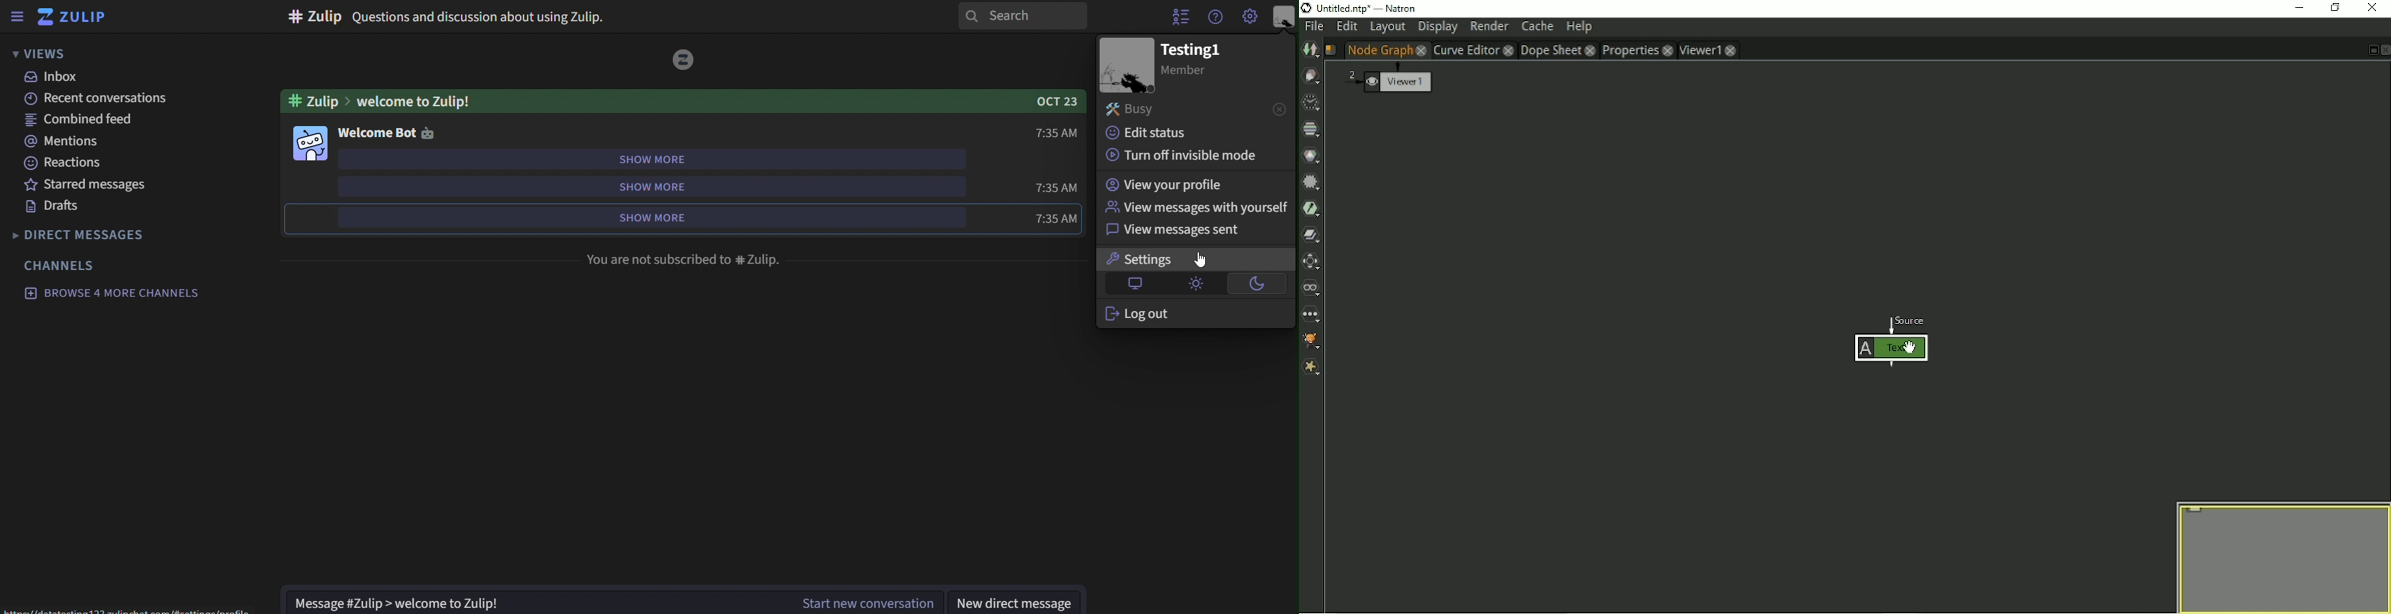 The width and height of the screenshot is (2408, 616). Describe the element at coordinates (61, 265) in the screenshot. I see `channels` at that location.